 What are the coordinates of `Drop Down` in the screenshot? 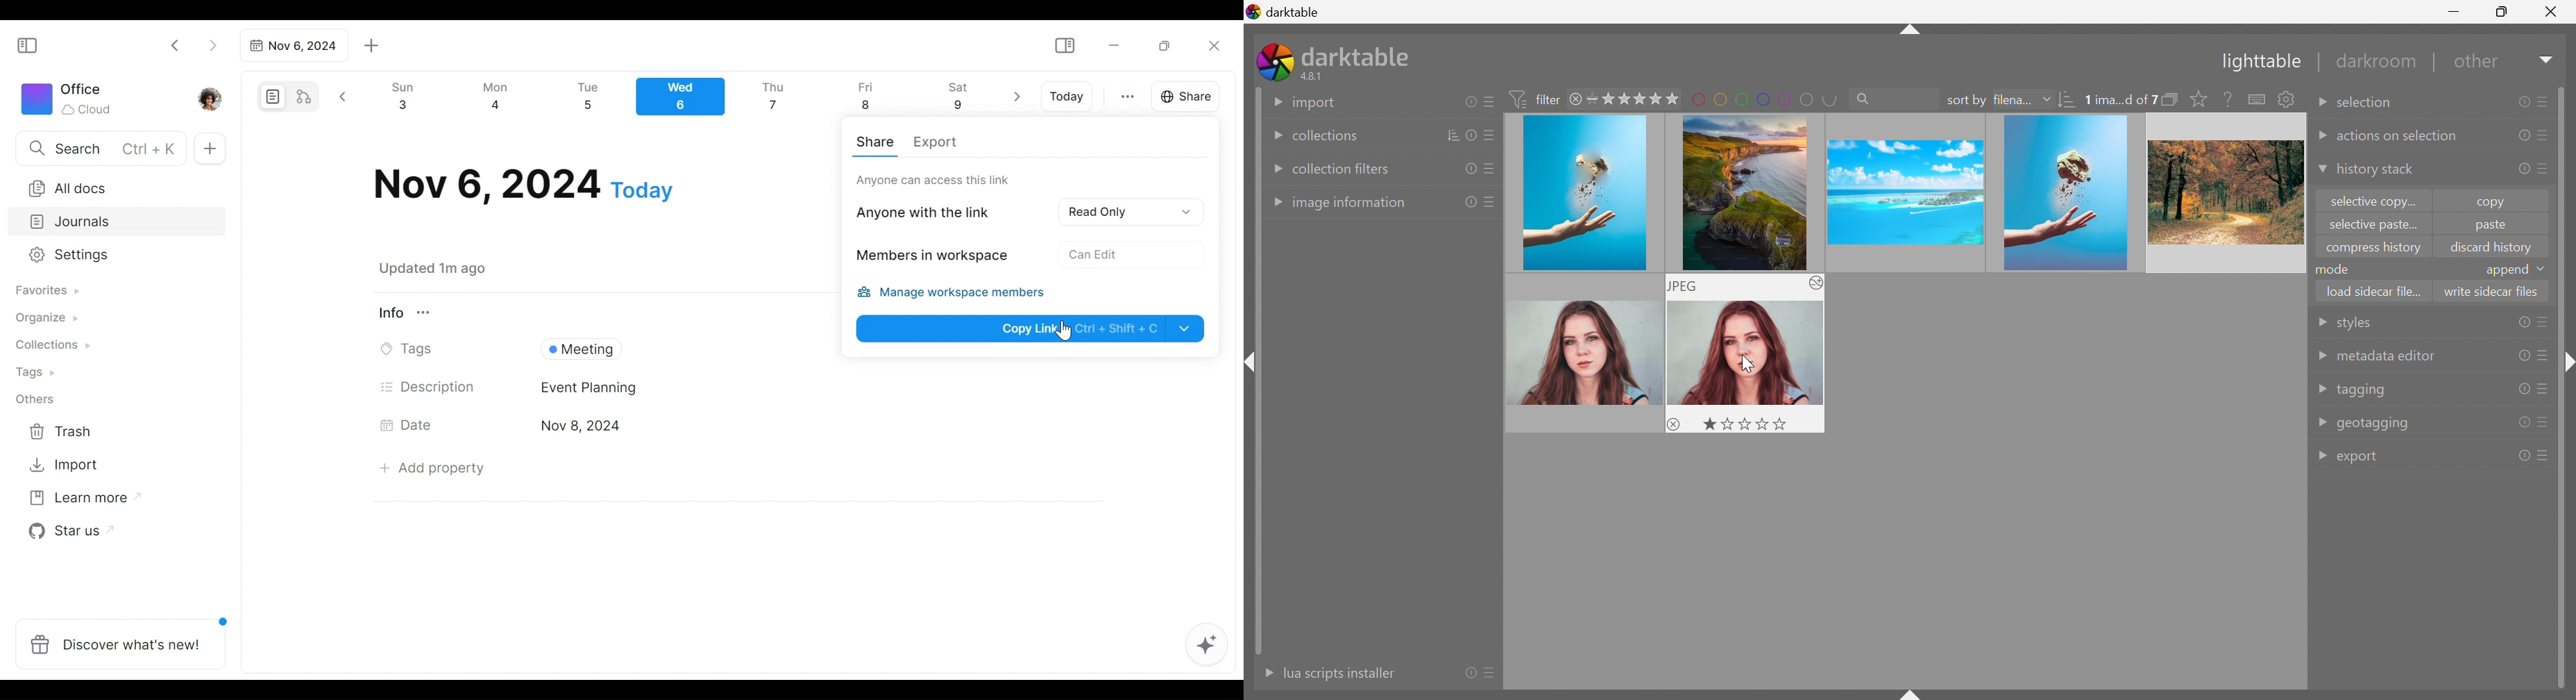 It's located at (1275, 169).